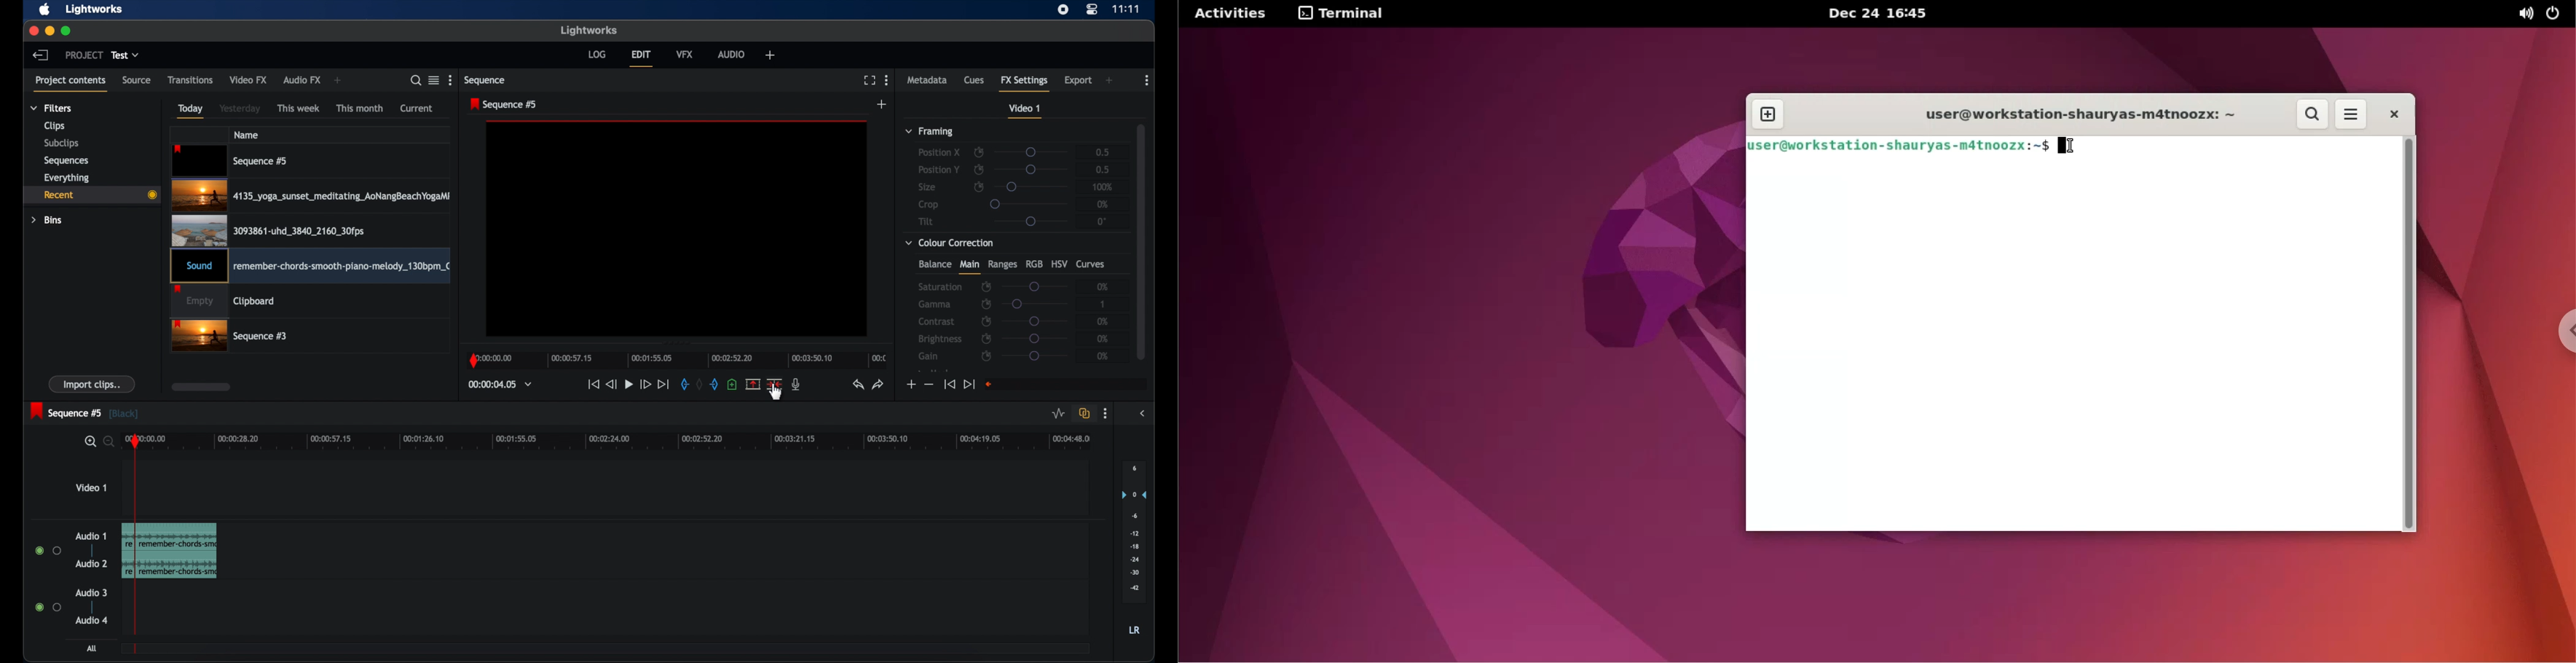 The width and height of the screenshot is (2576, 672). I want to click on pause , so click(628, 385).